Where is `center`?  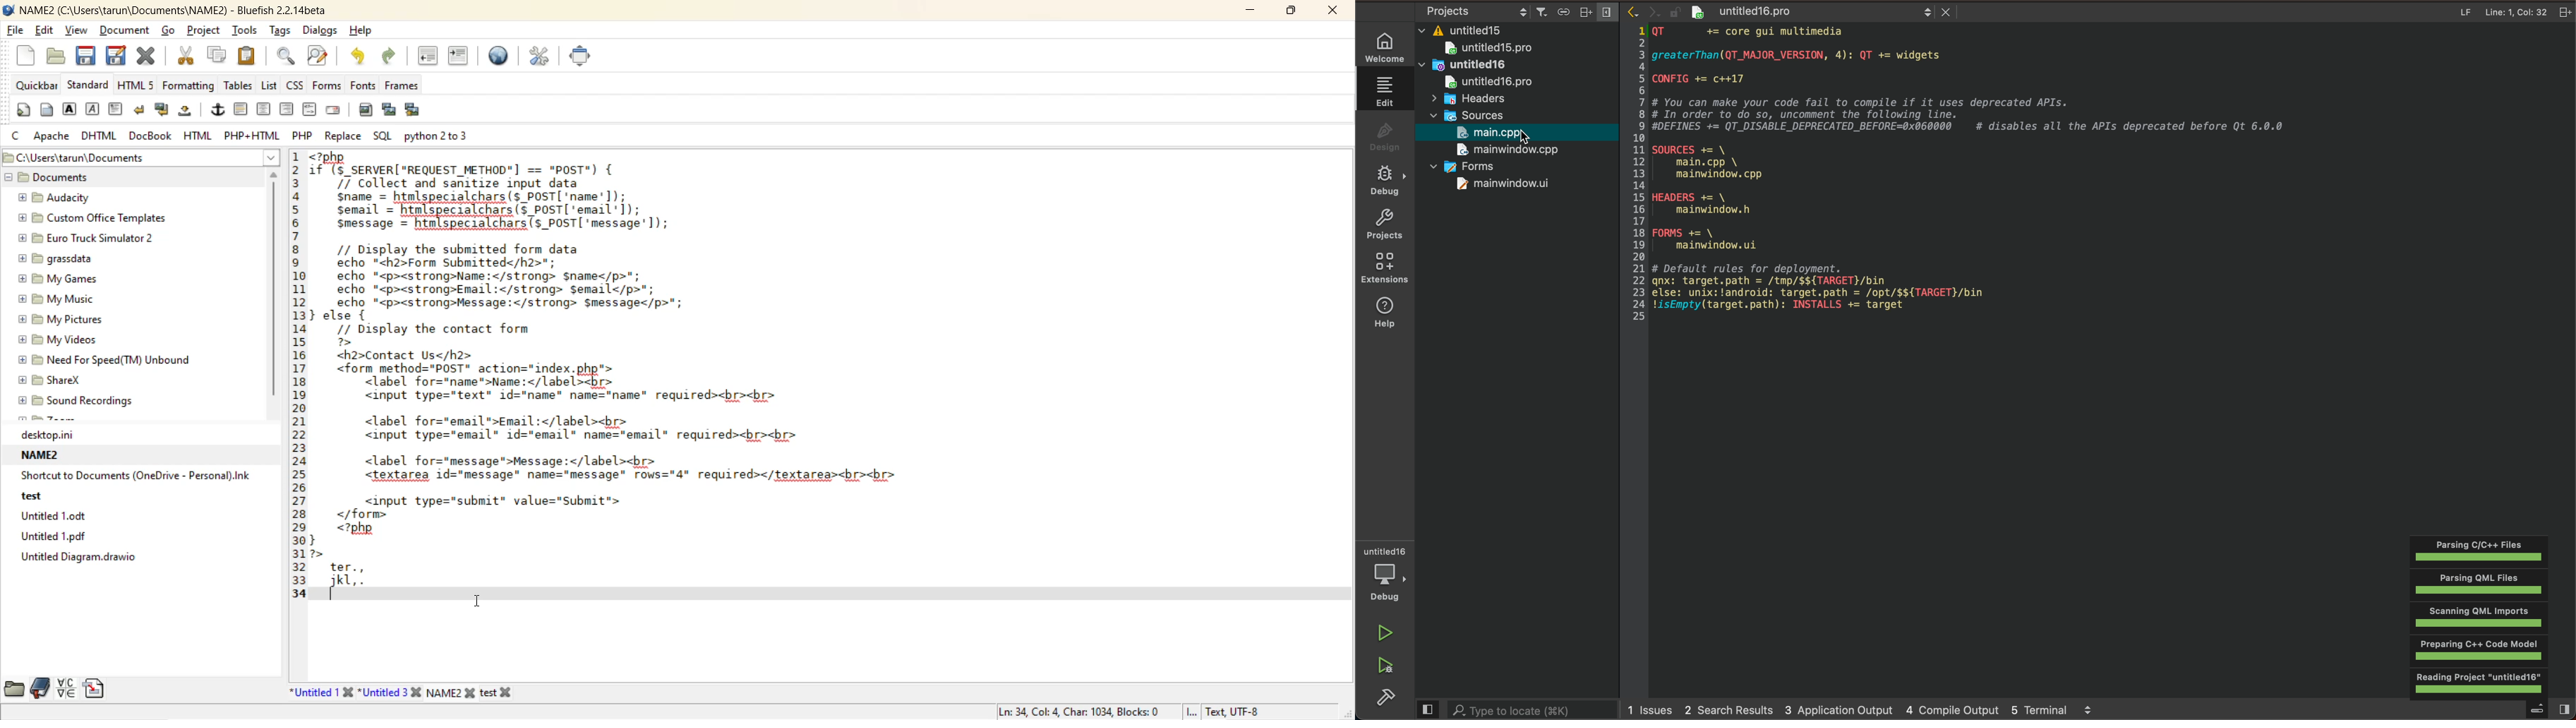
center is located at coordinates (263, 110).